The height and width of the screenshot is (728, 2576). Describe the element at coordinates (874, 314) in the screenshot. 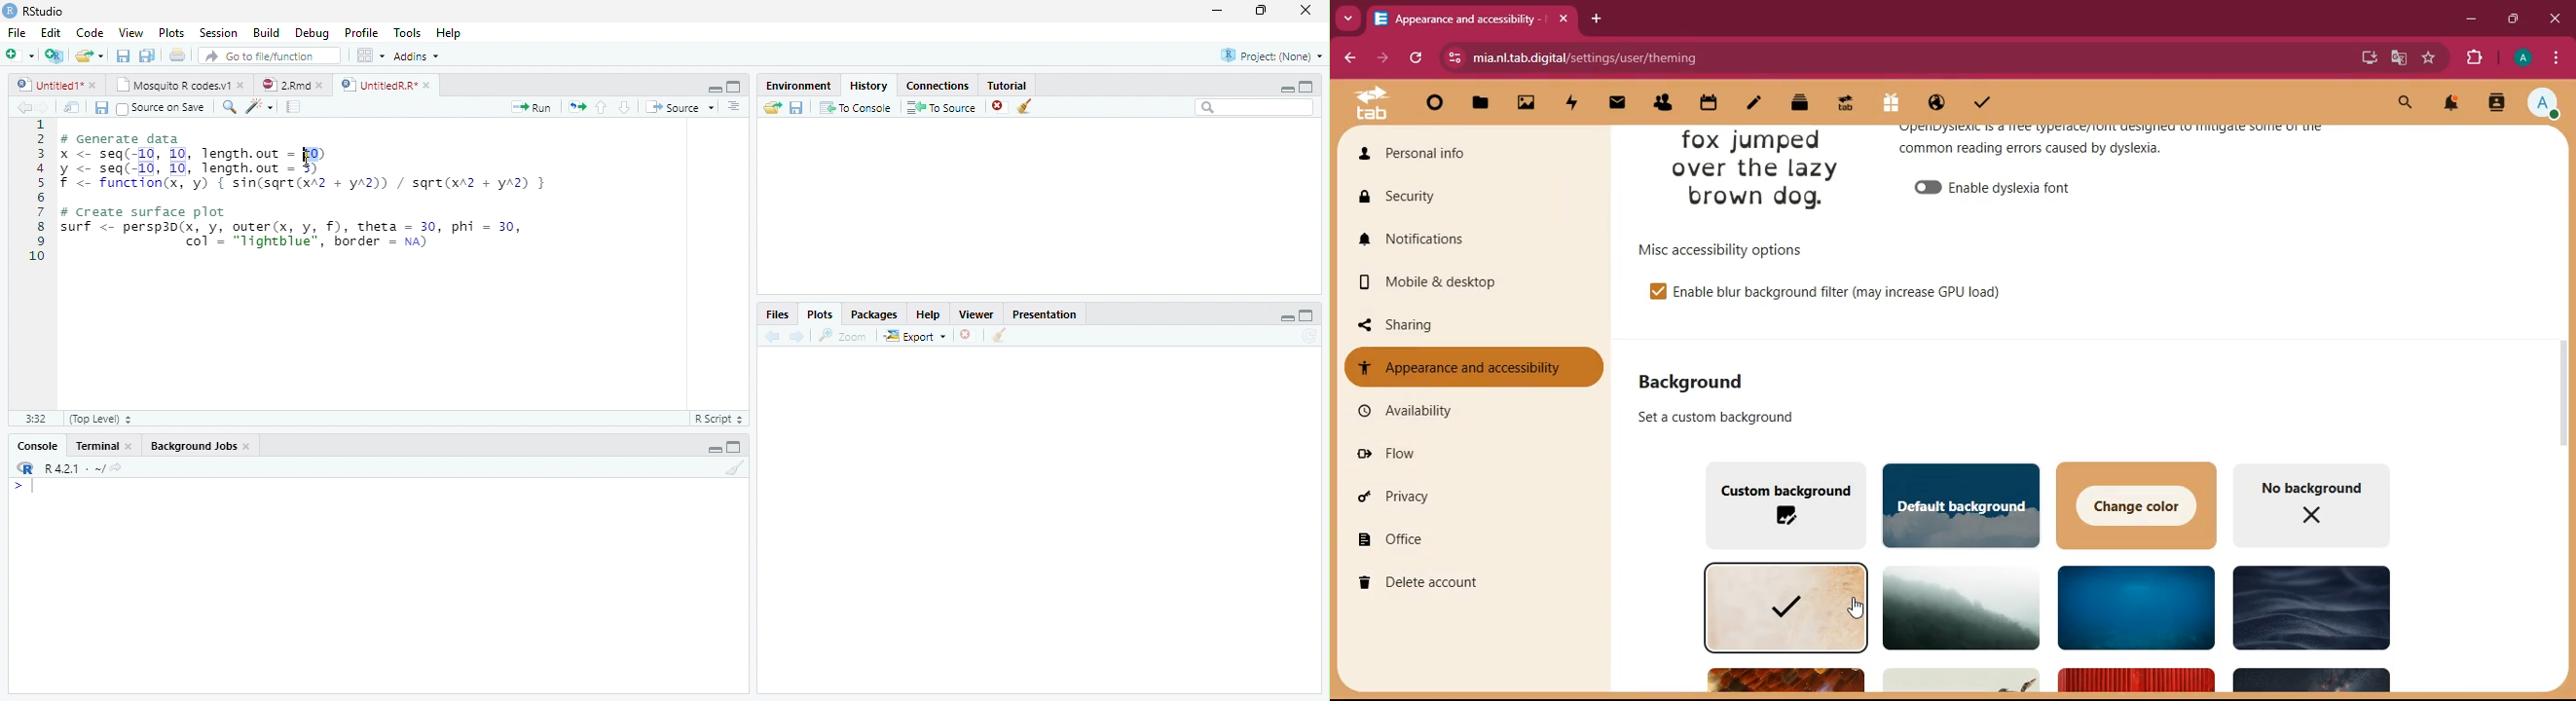

I see `Packages` at that location.